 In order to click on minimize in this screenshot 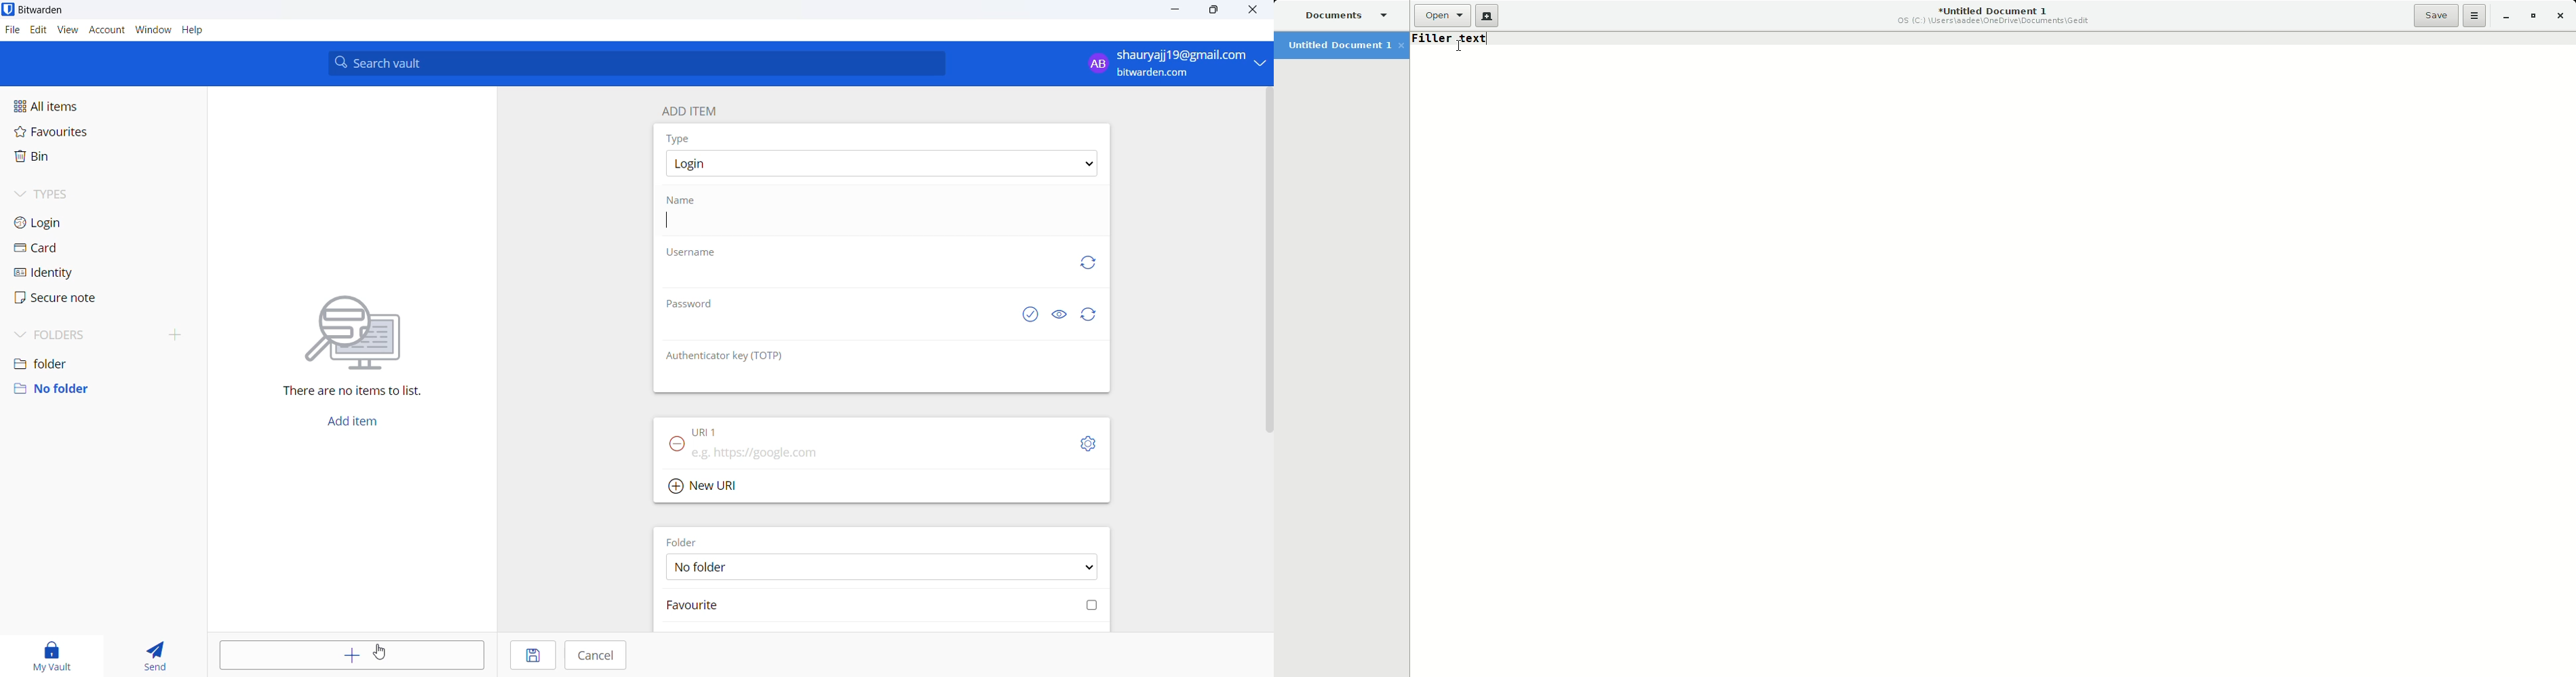, I will do `click(1177, 10)`.